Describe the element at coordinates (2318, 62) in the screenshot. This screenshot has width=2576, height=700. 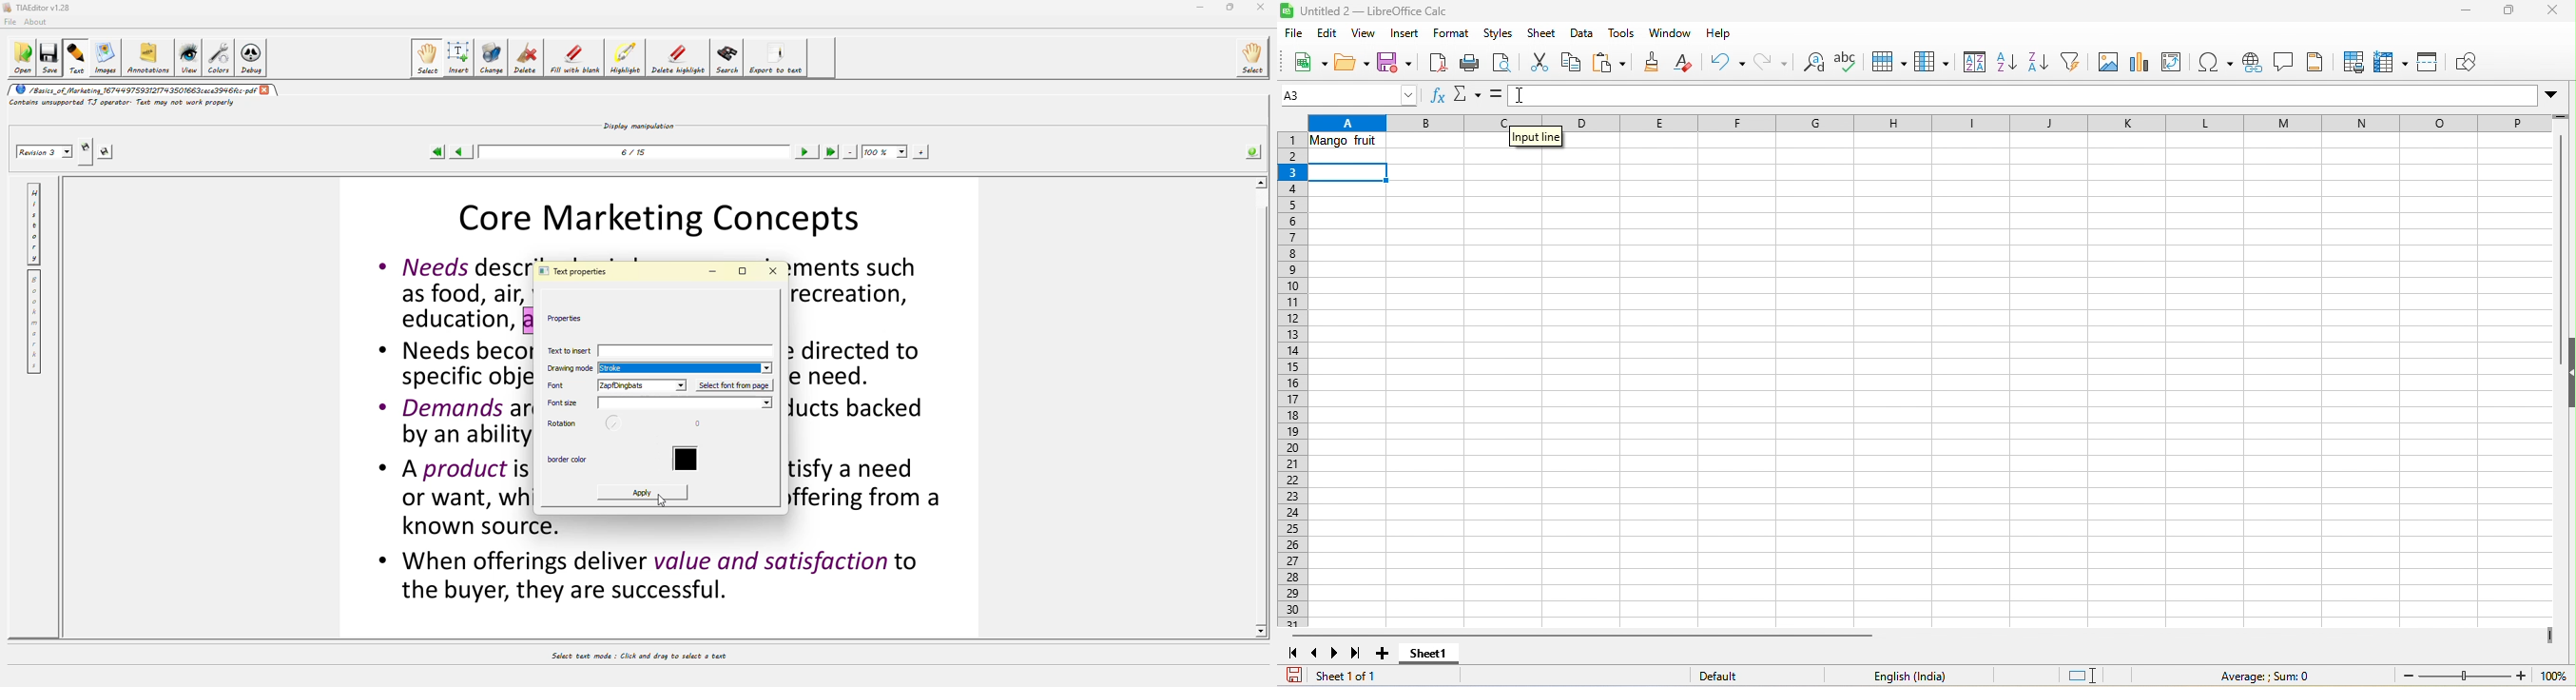
I see `header and footer` at that location.